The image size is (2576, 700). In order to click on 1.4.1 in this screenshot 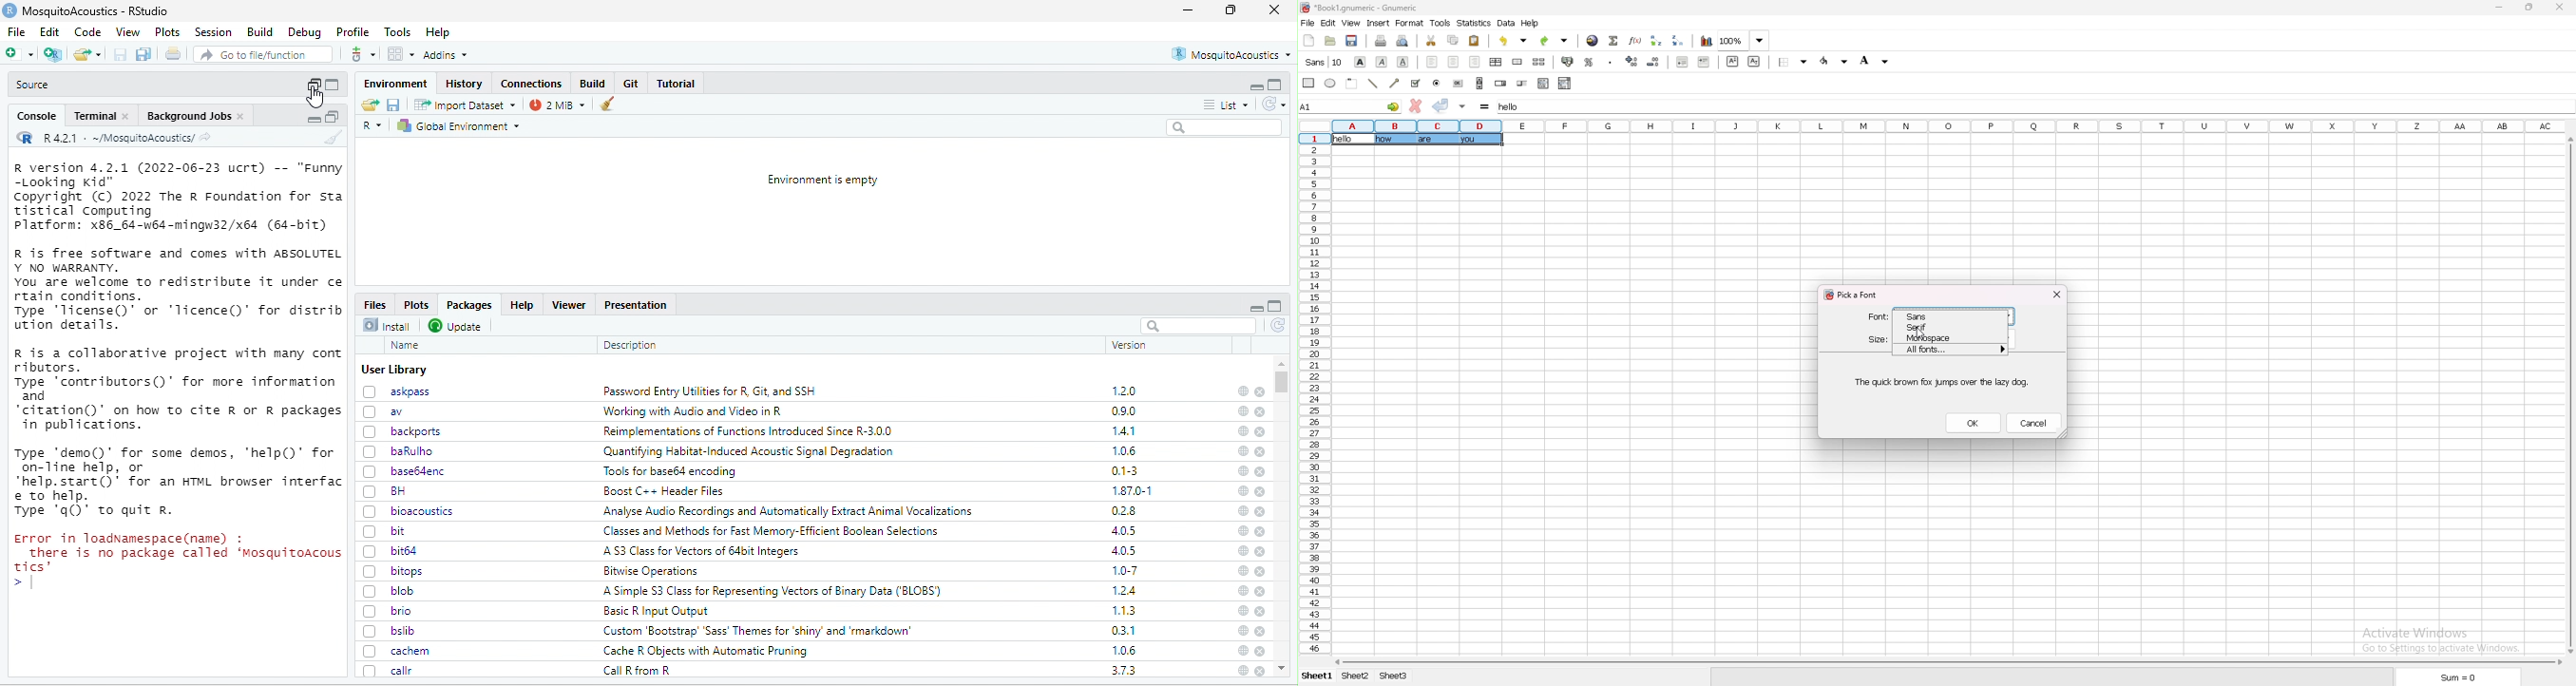, I will do `click(1126, 431)`.